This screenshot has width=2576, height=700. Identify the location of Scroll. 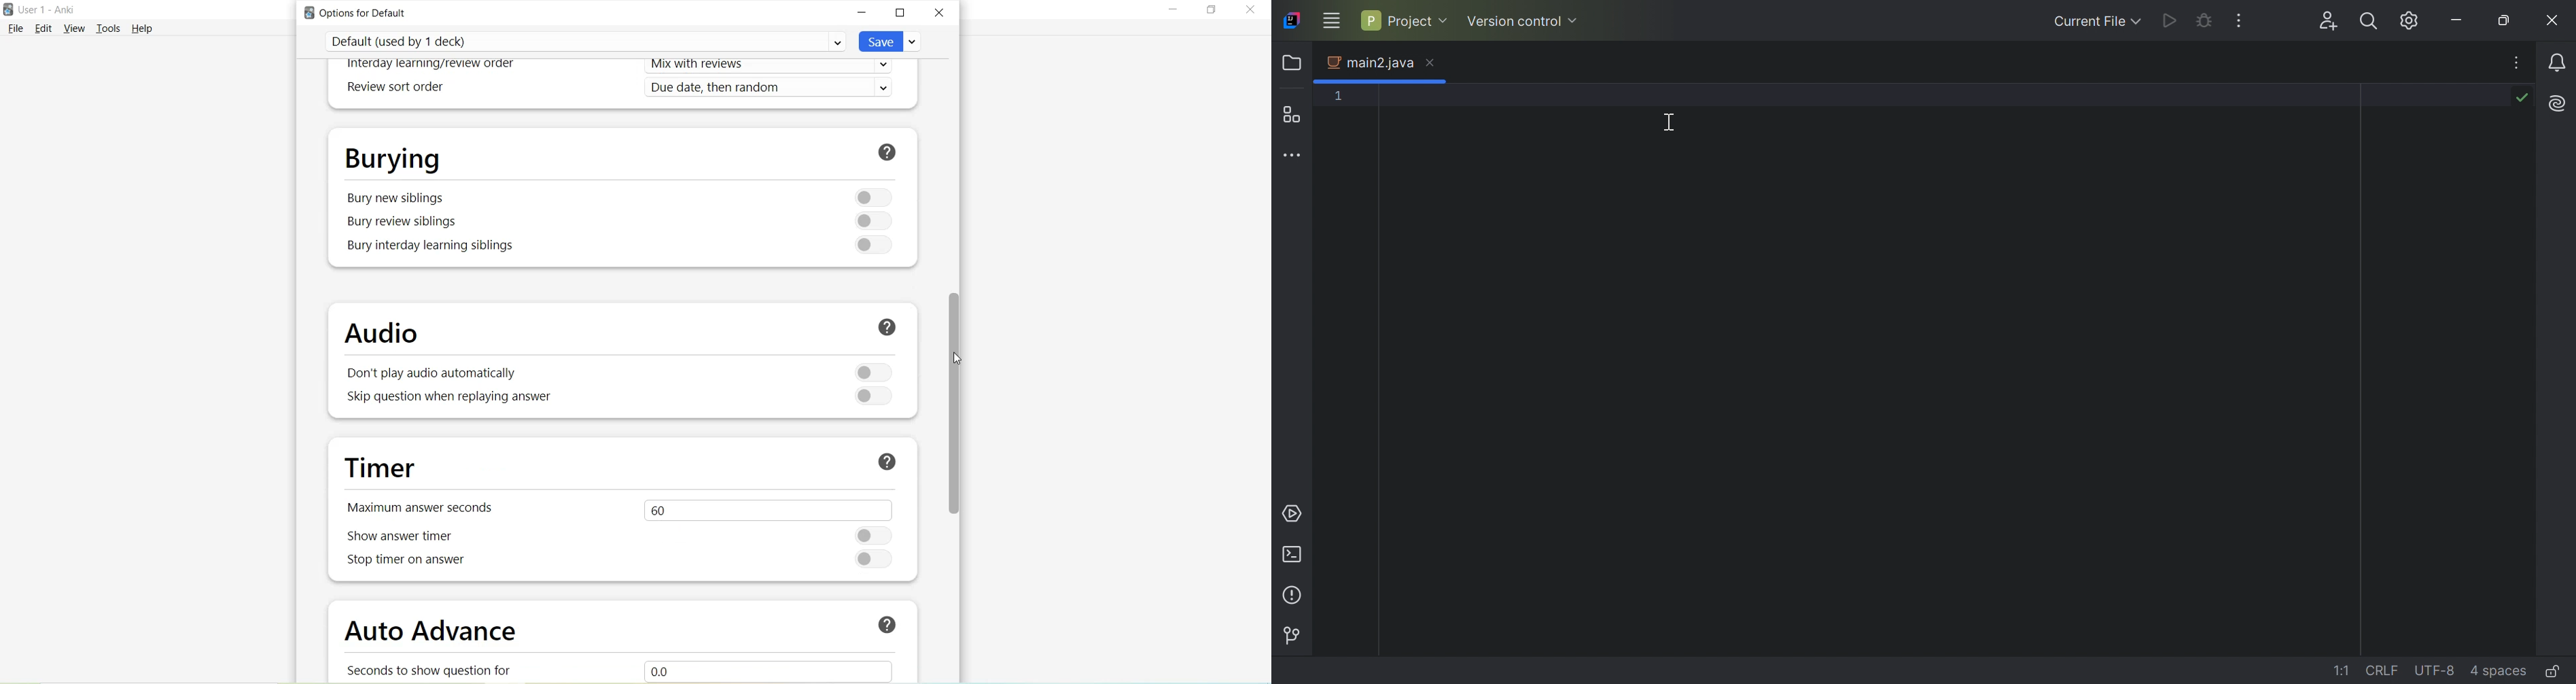
(963, 602).